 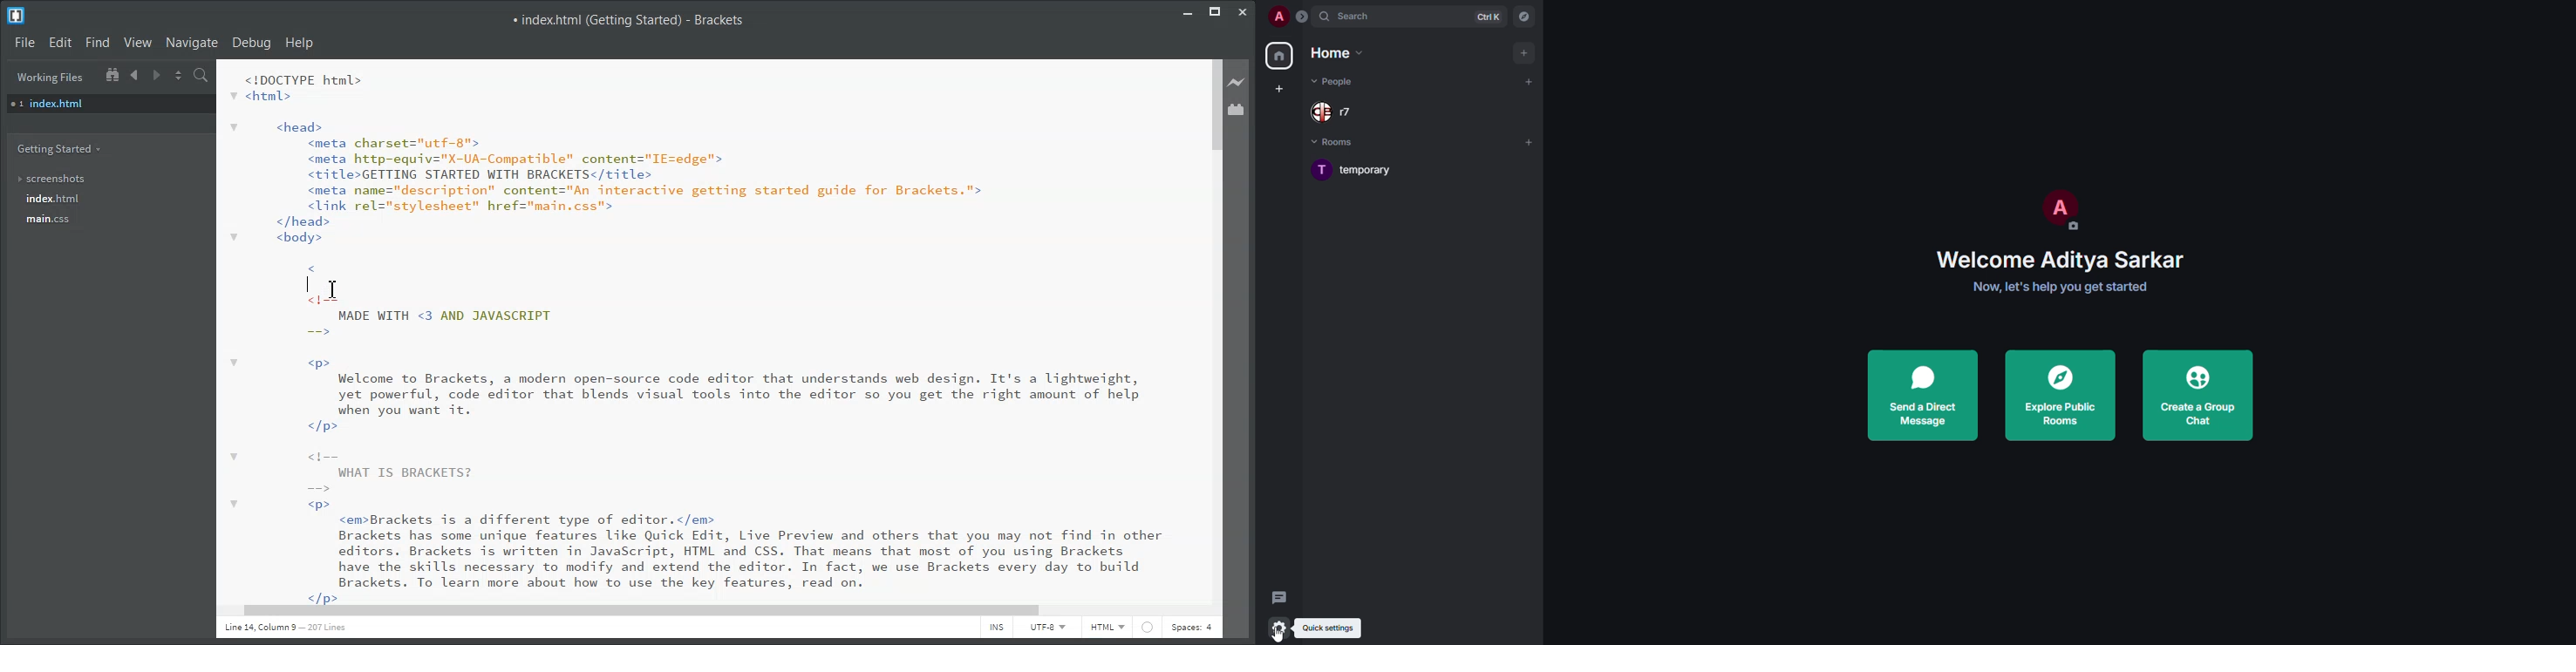 What do you see at coordinates (1049, 628) in the screenshot?
I see `UTF-8` at bounding box center [1049, 628].